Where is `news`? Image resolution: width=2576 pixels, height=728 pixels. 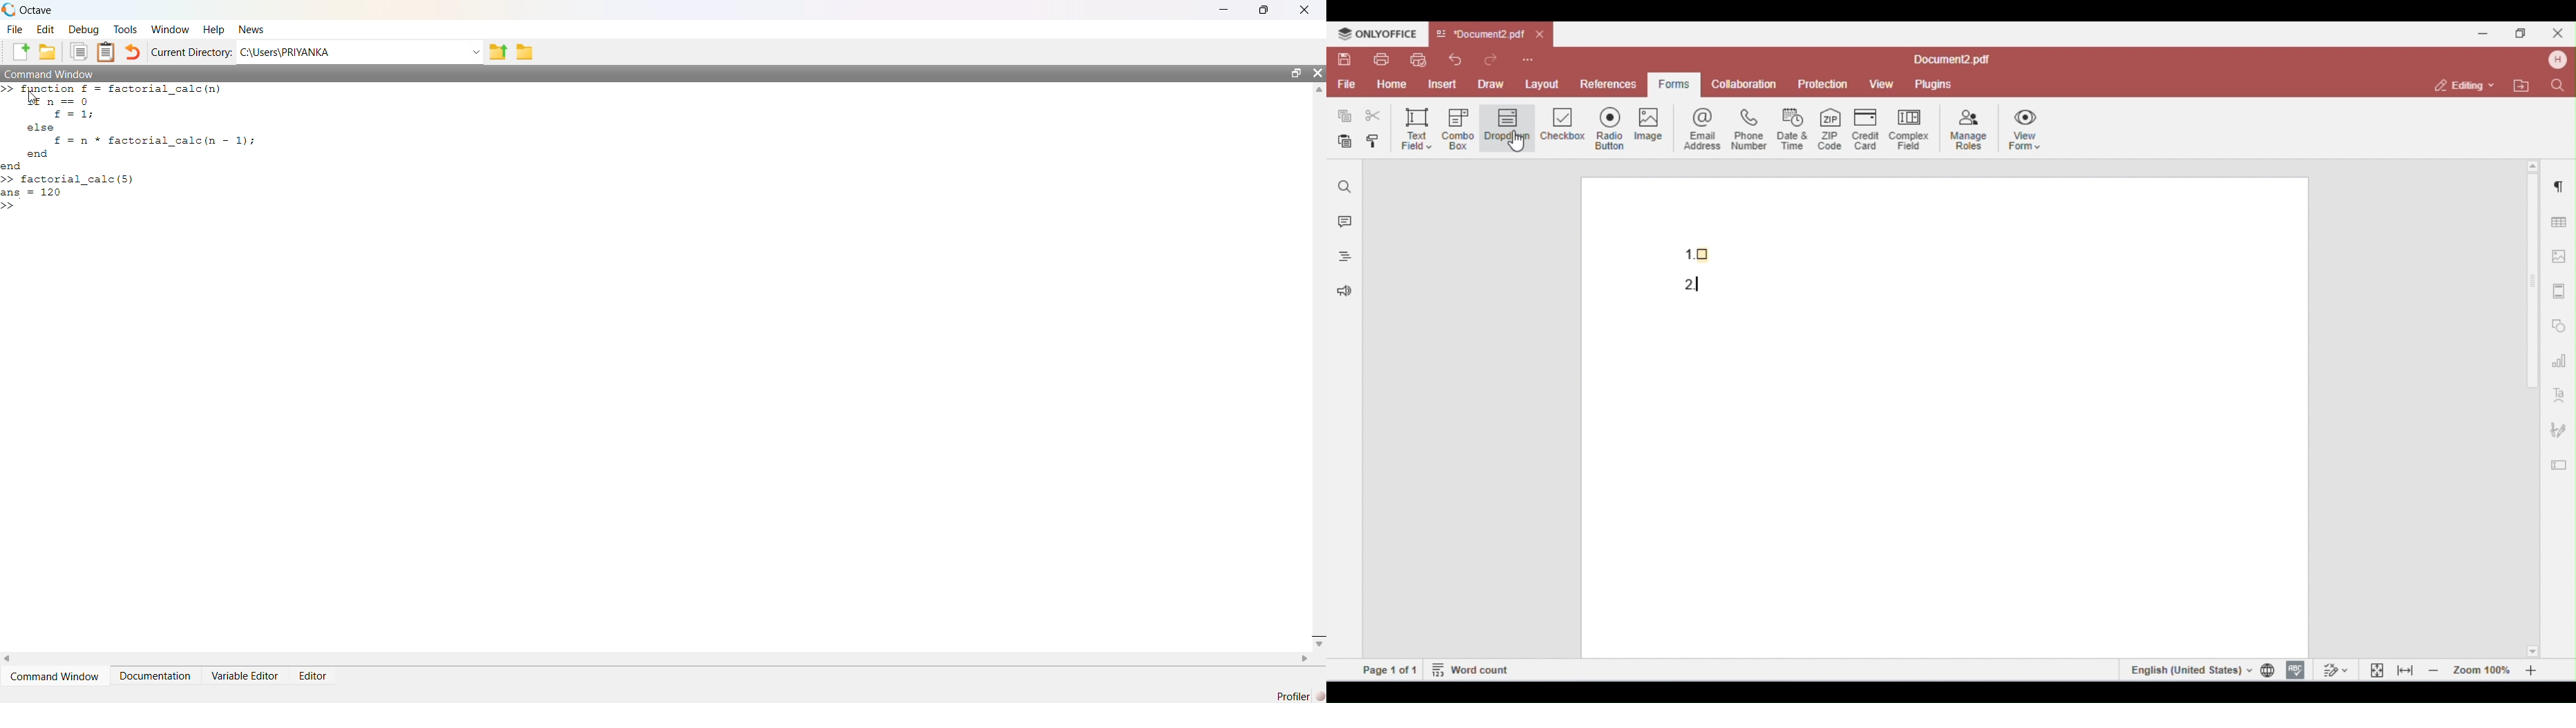
news is located at coordinates (251, 30).